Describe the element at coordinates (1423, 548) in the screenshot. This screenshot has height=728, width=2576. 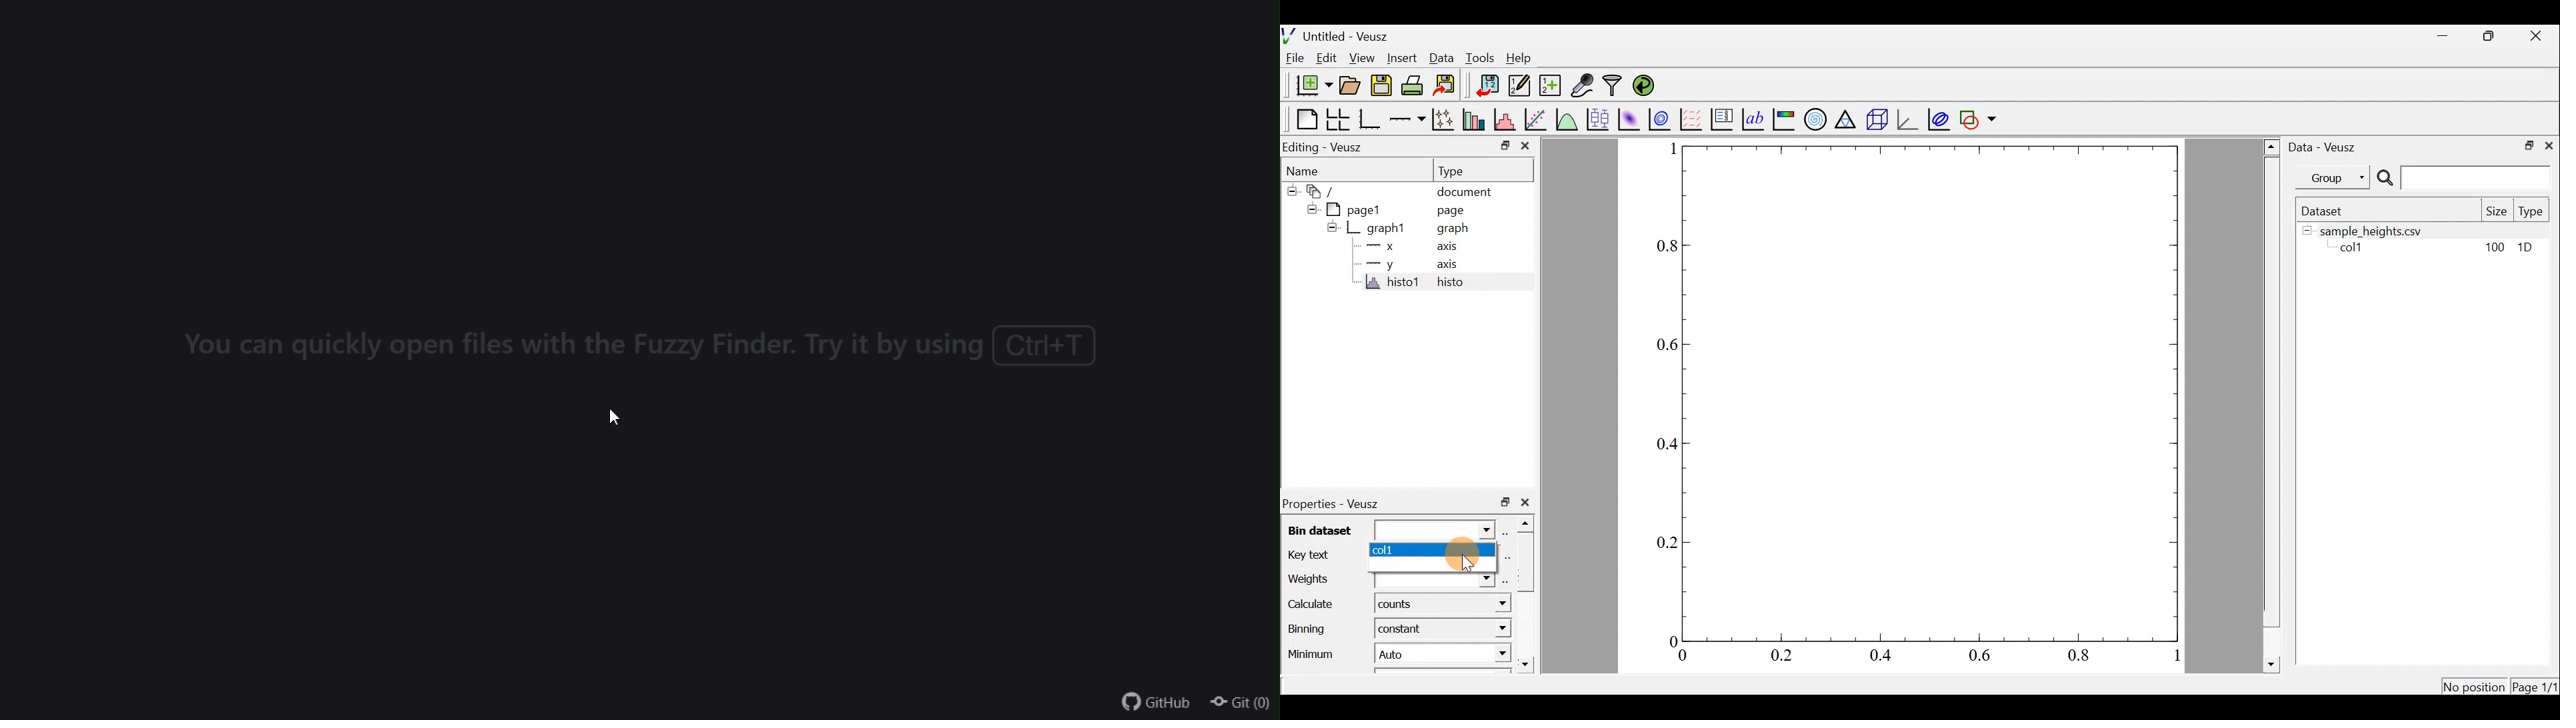
I see `col1` at that location.